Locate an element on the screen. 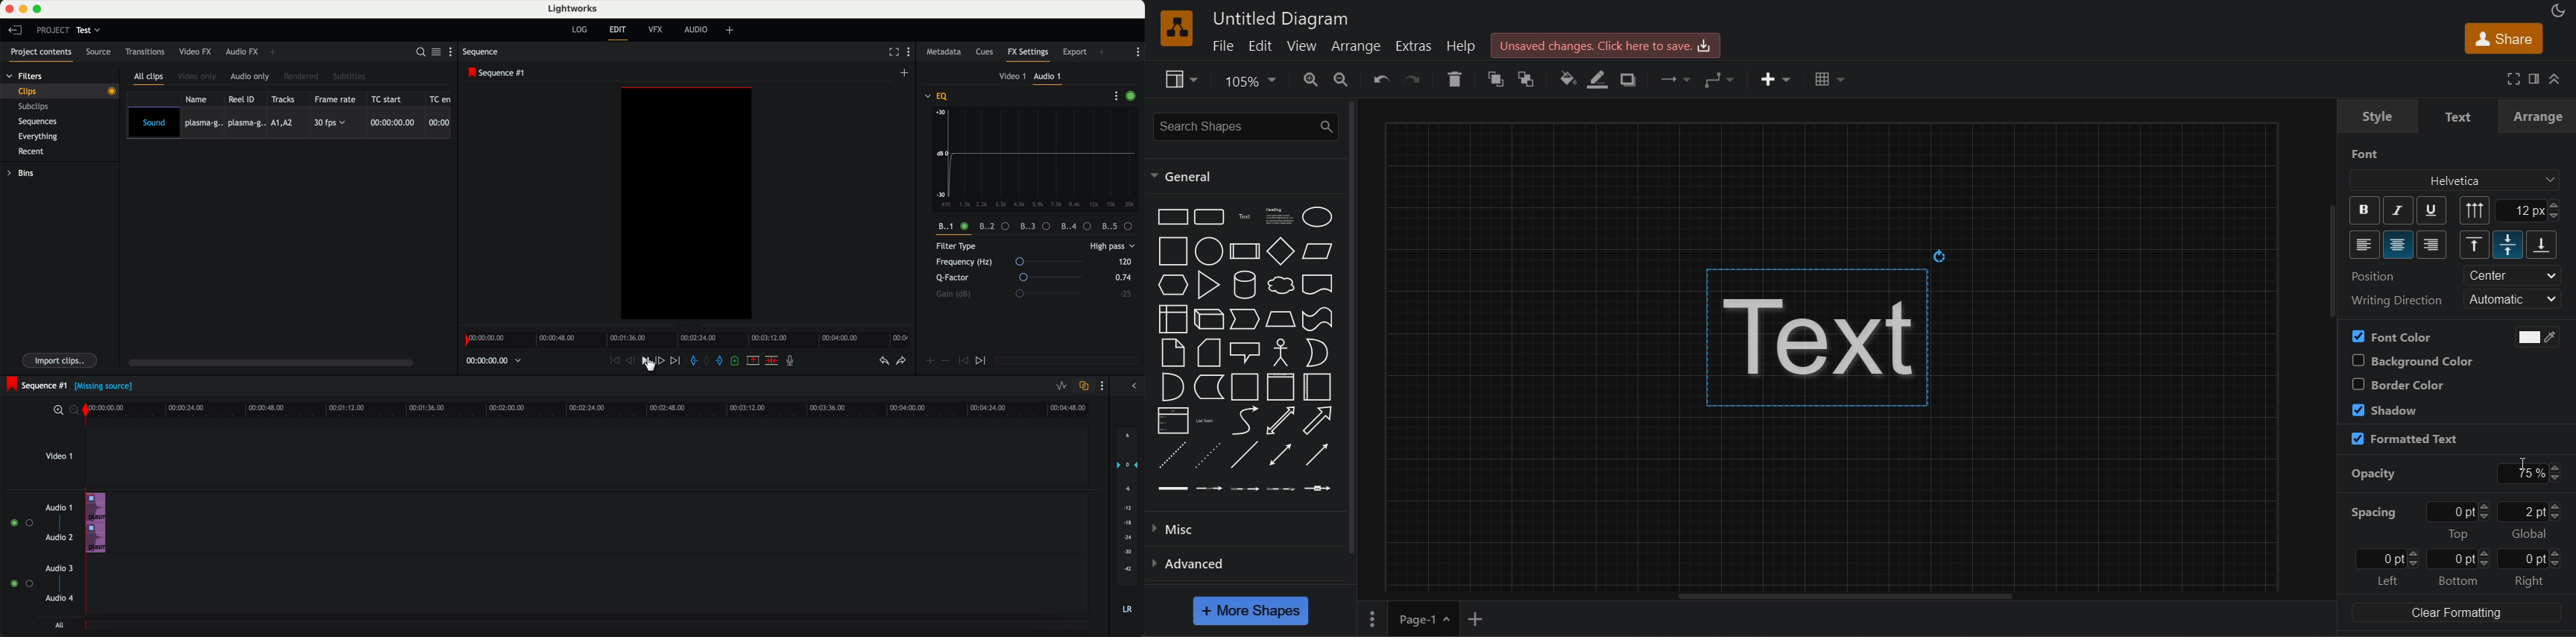  top is located at coordinates (2475, 244).